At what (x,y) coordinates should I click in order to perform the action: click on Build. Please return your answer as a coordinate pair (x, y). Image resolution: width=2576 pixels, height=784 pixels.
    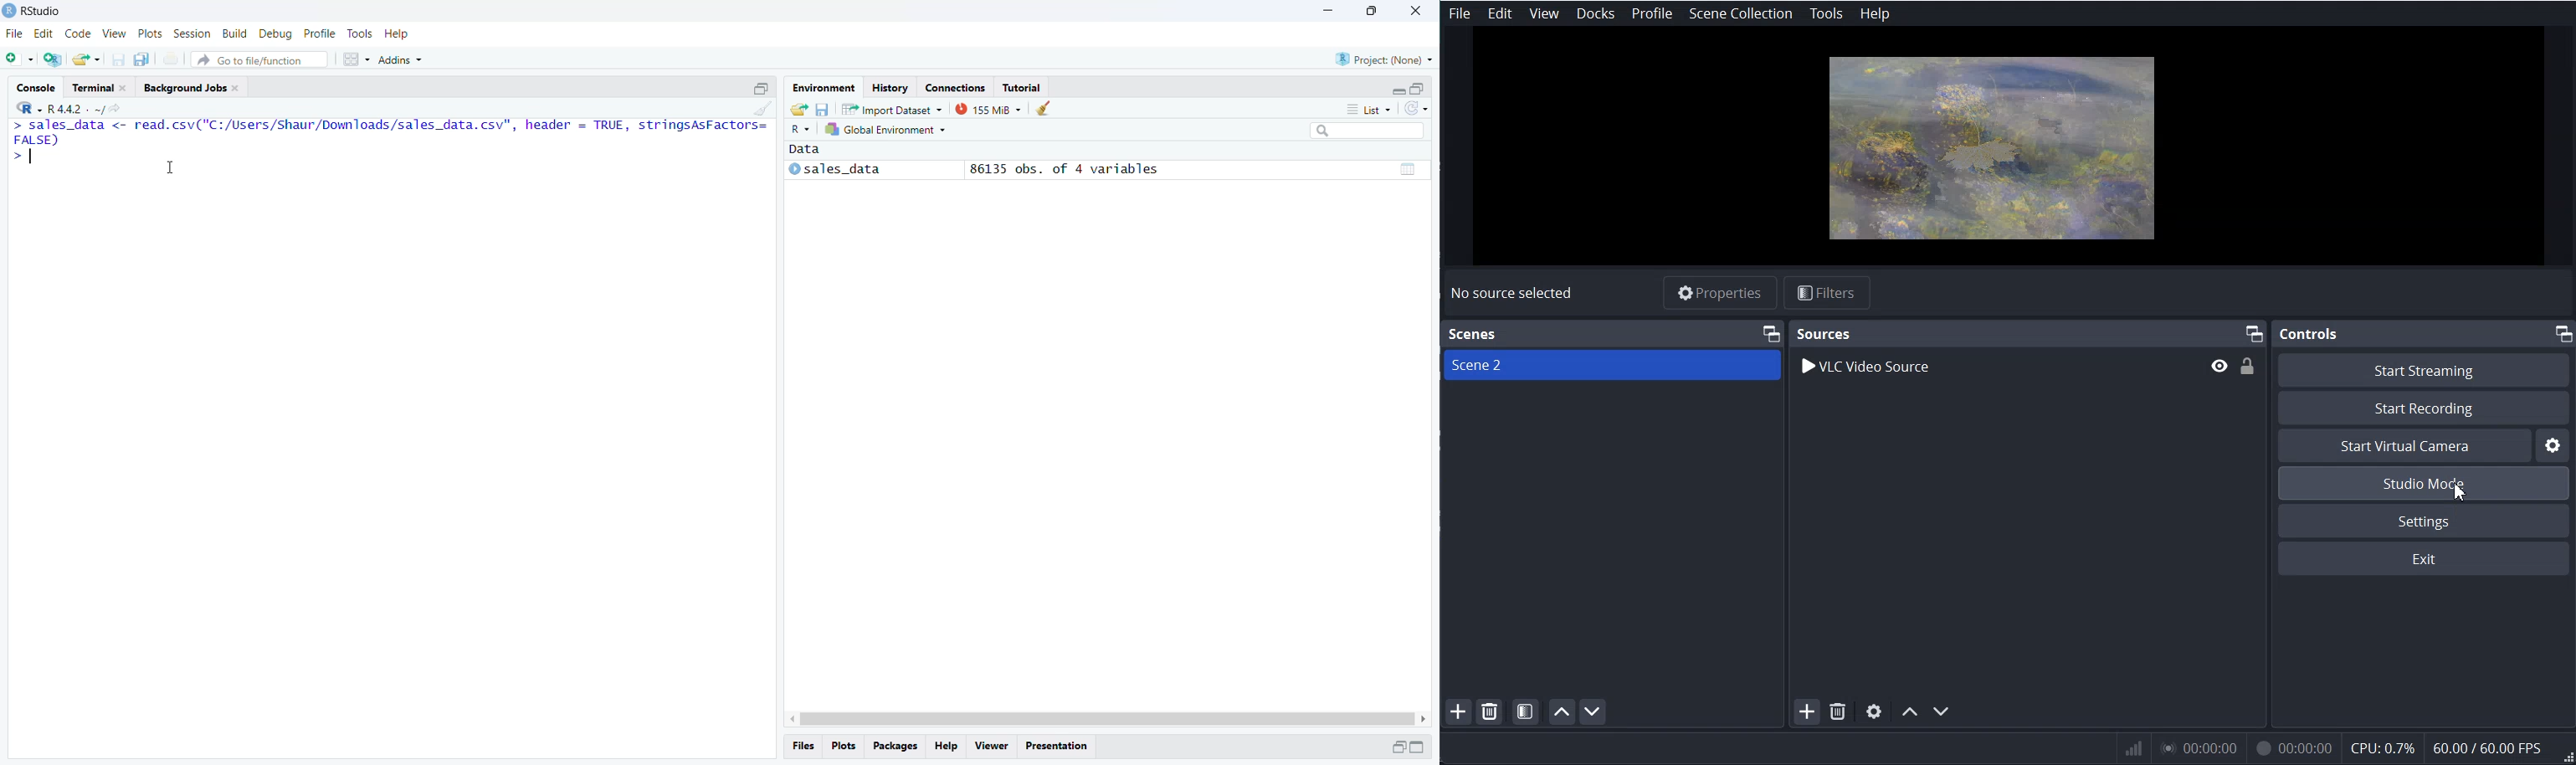
    Looking at the image, I should click on (235, 33).